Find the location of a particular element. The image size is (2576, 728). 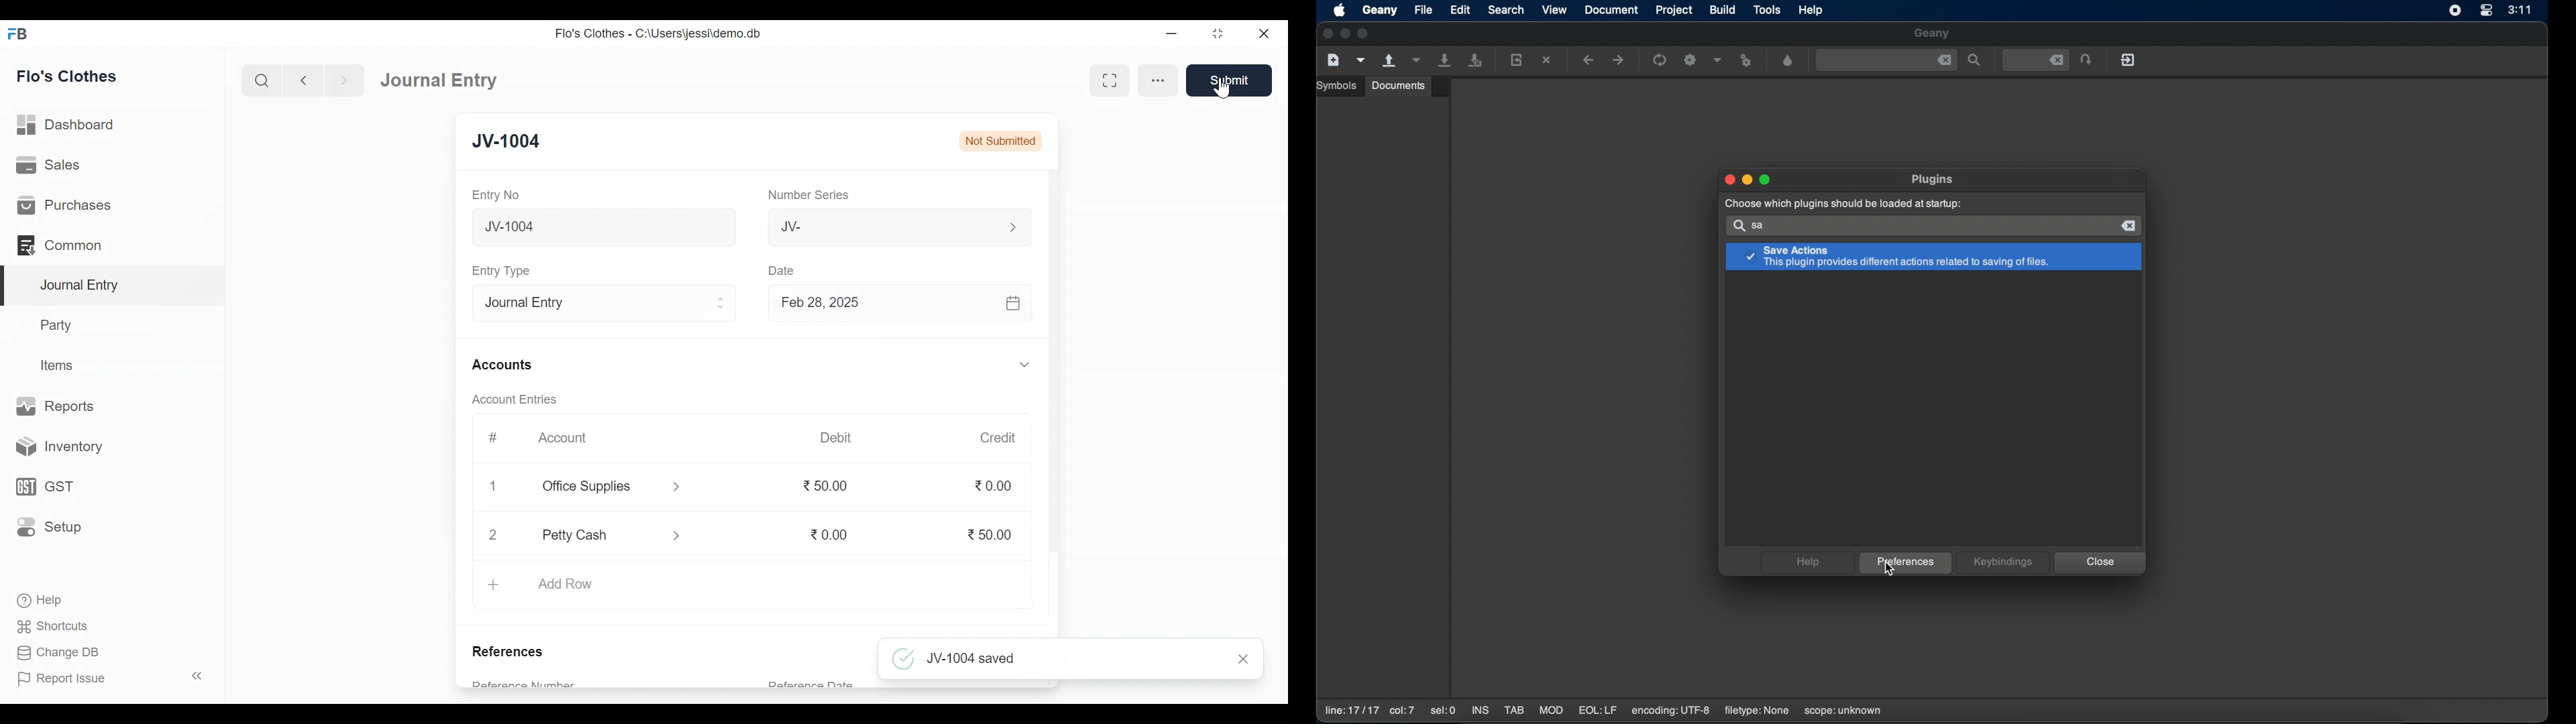

Navigate Back is located at coordinates (303, 80).